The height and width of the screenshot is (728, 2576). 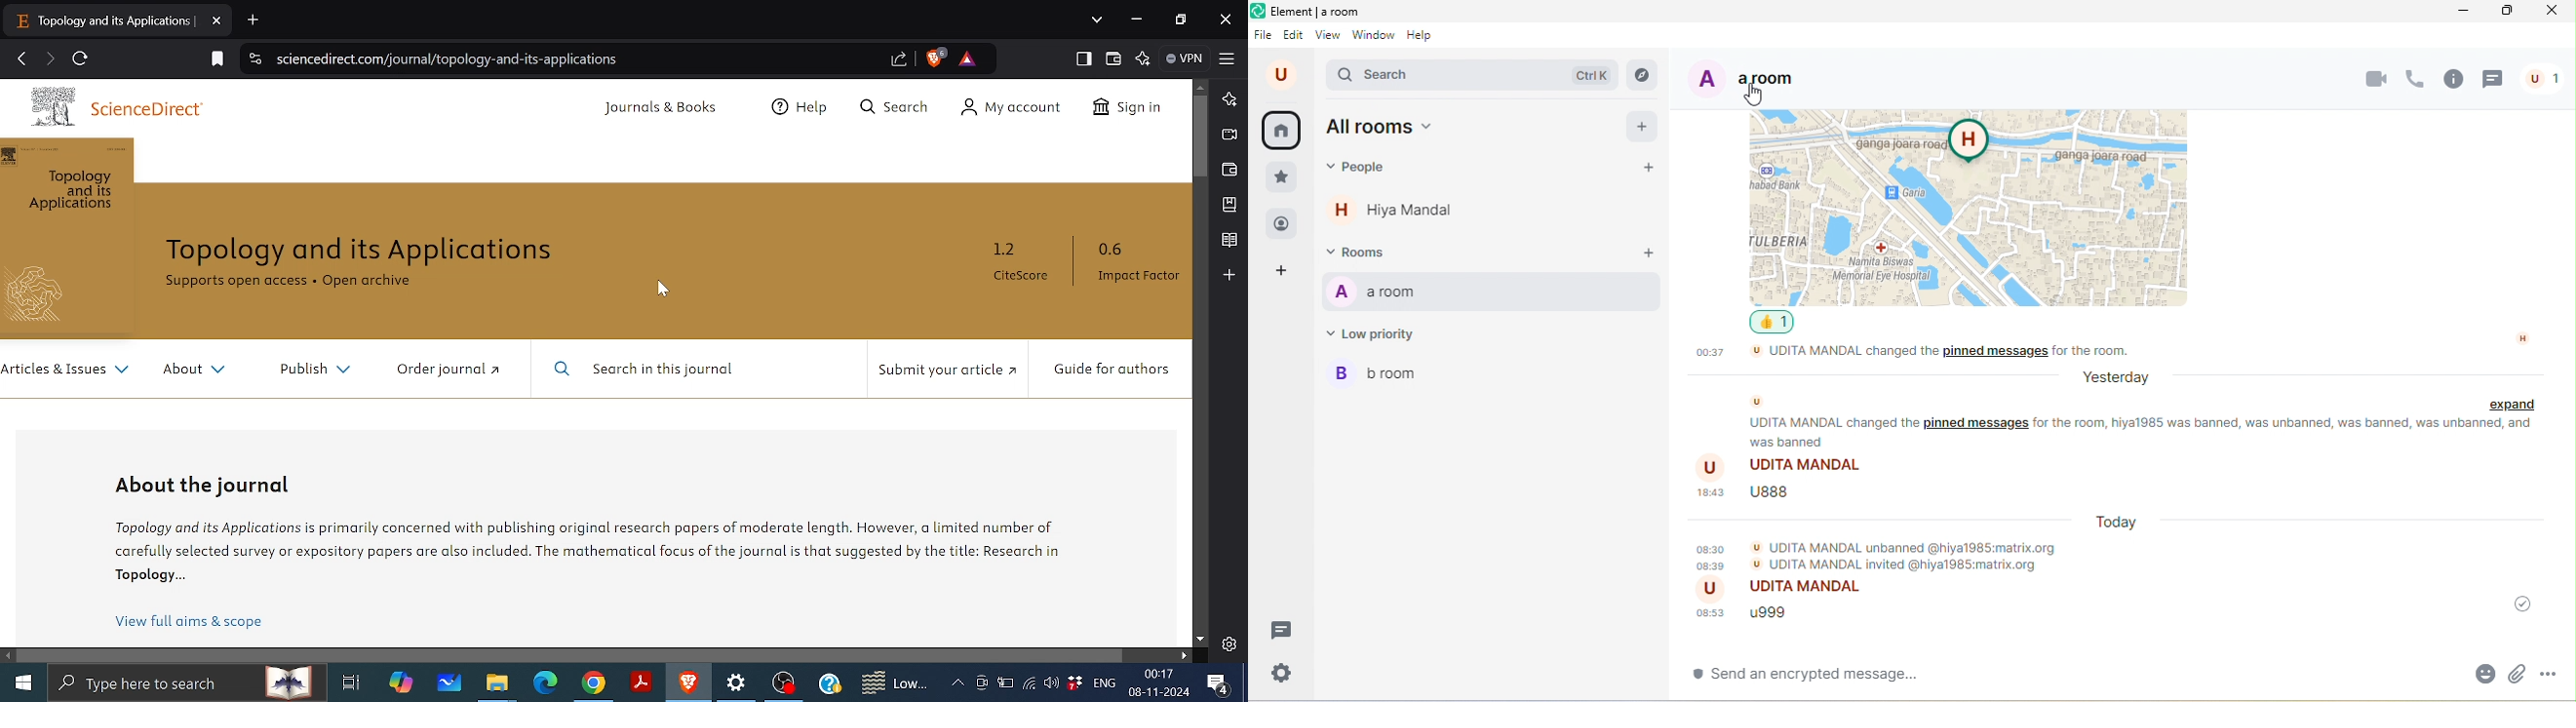 I want to click on 00:17 08-11-2024, so click(x=1158, y=682).